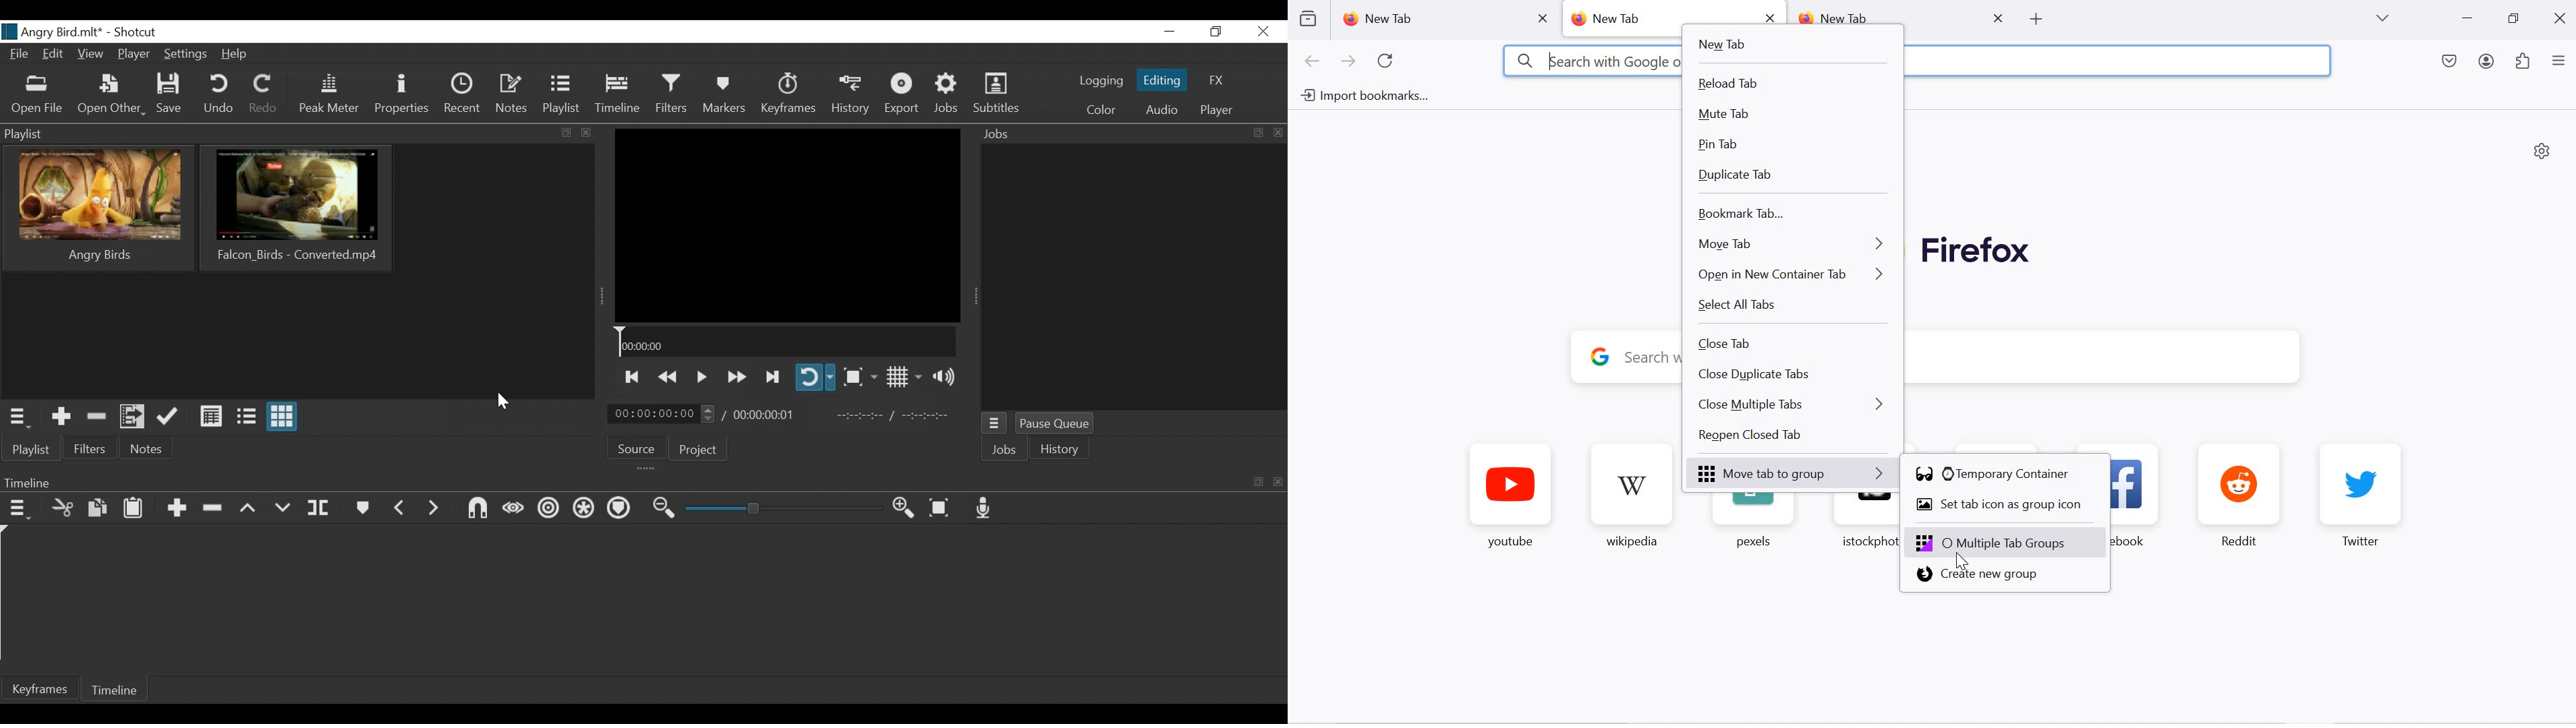 The image size is (2576, 728). Describe the element at coordinates (61, 417) in the screenshot. I see `Add the source to the playlist` at that location.